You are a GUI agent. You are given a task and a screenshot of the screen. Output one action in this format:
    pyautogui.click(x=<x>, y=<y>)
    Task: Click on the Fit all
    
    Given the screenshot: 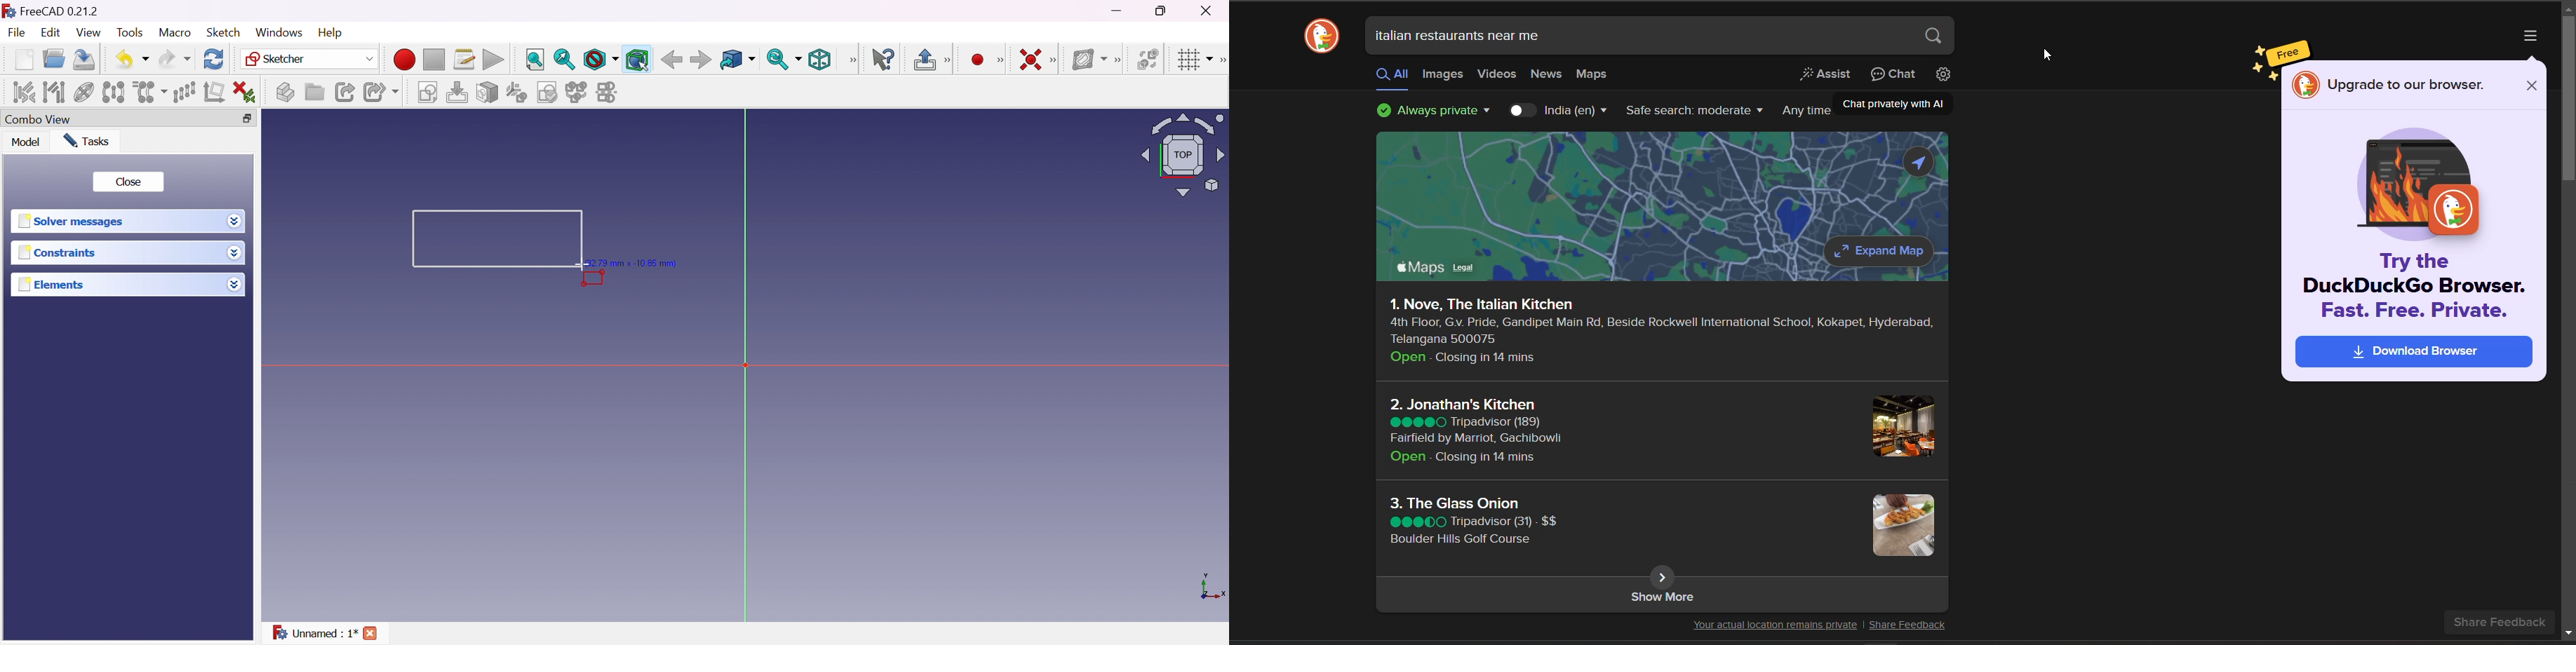 What is the action you would take?
    pyautogui.click(x=535, y=59)
    